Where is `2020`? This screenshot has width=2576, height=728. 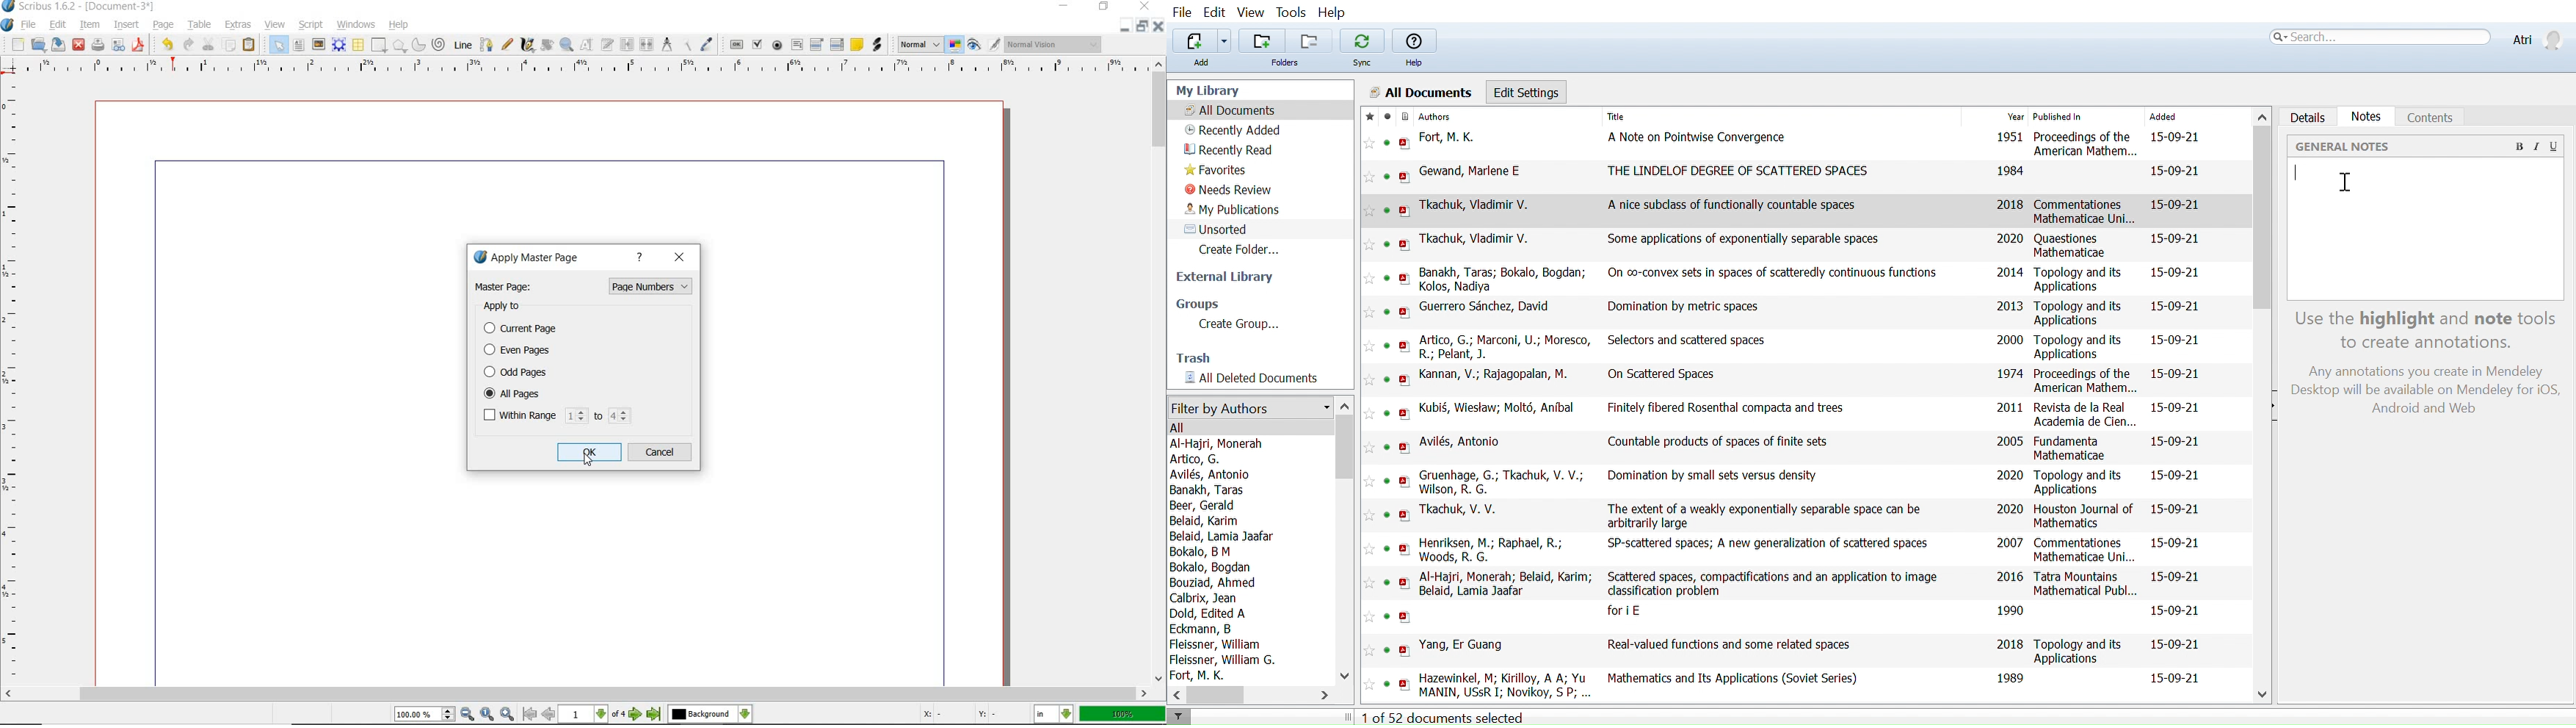
2020 is located at coordinates (2008, 237).